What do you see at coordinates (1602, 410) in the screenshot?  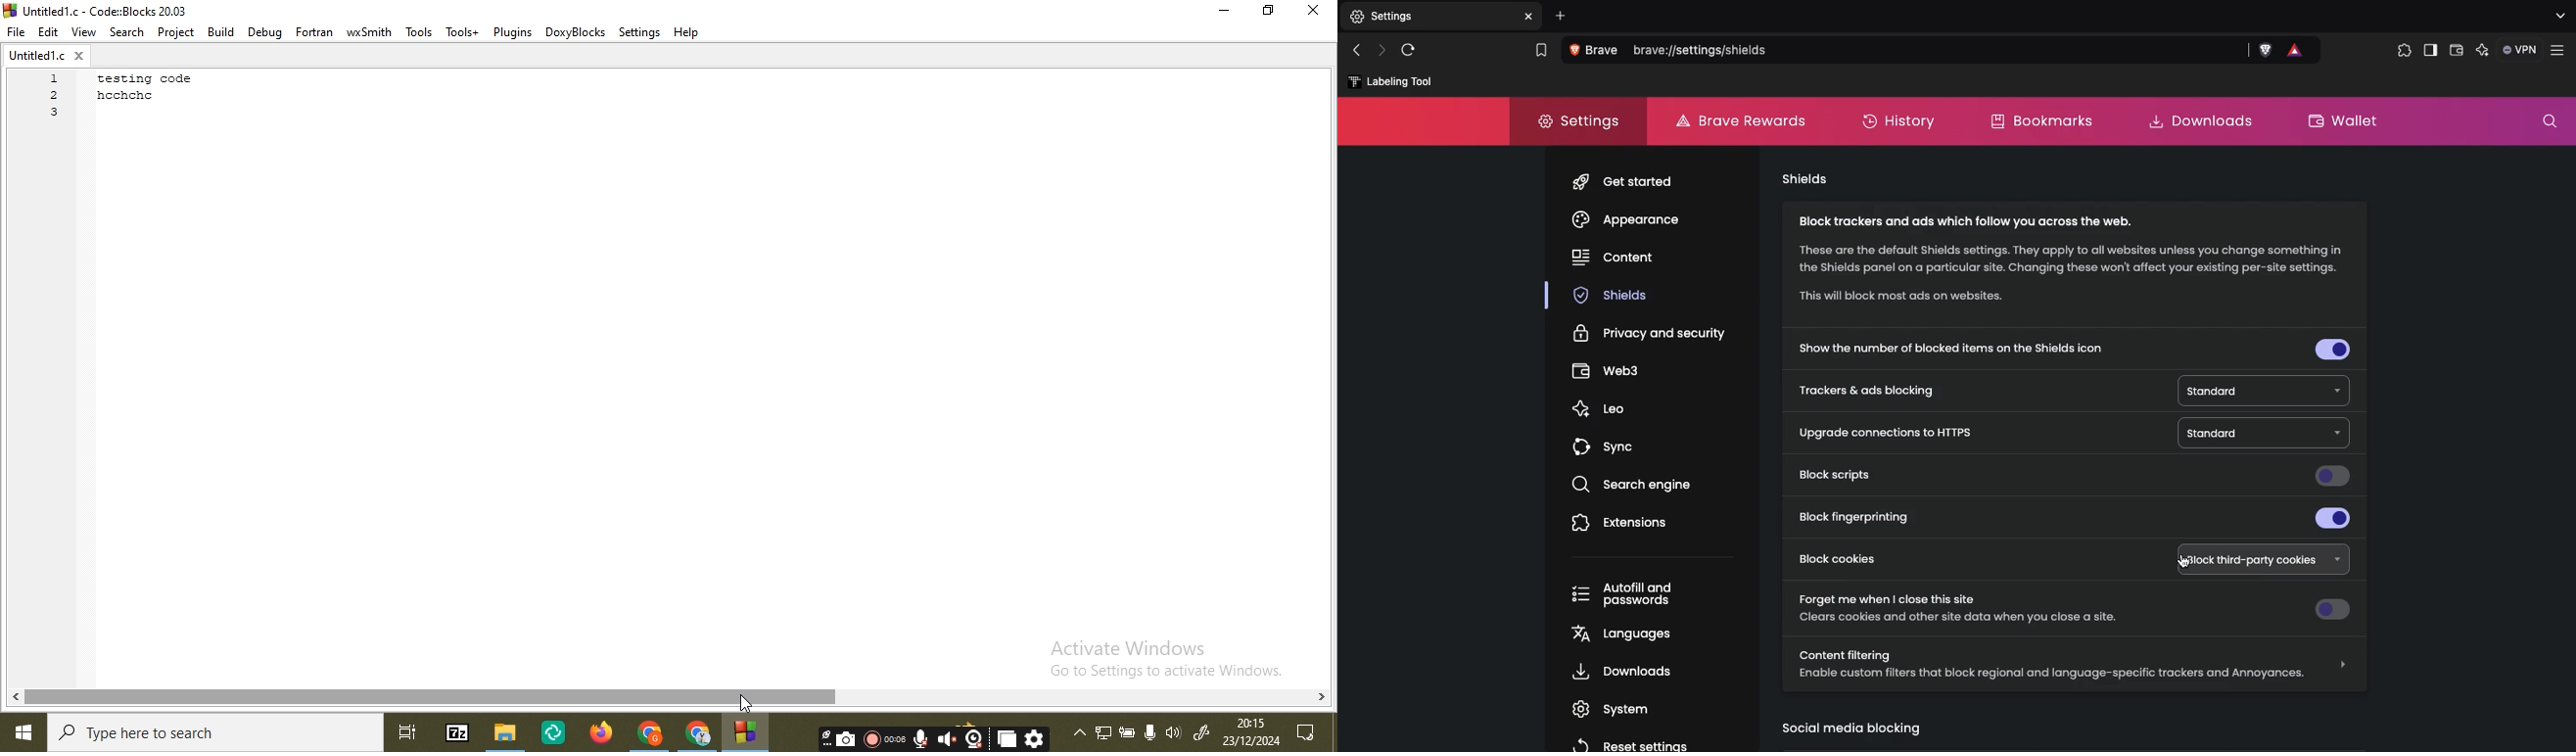 I see `leo` at bounding box center [1602, 410].